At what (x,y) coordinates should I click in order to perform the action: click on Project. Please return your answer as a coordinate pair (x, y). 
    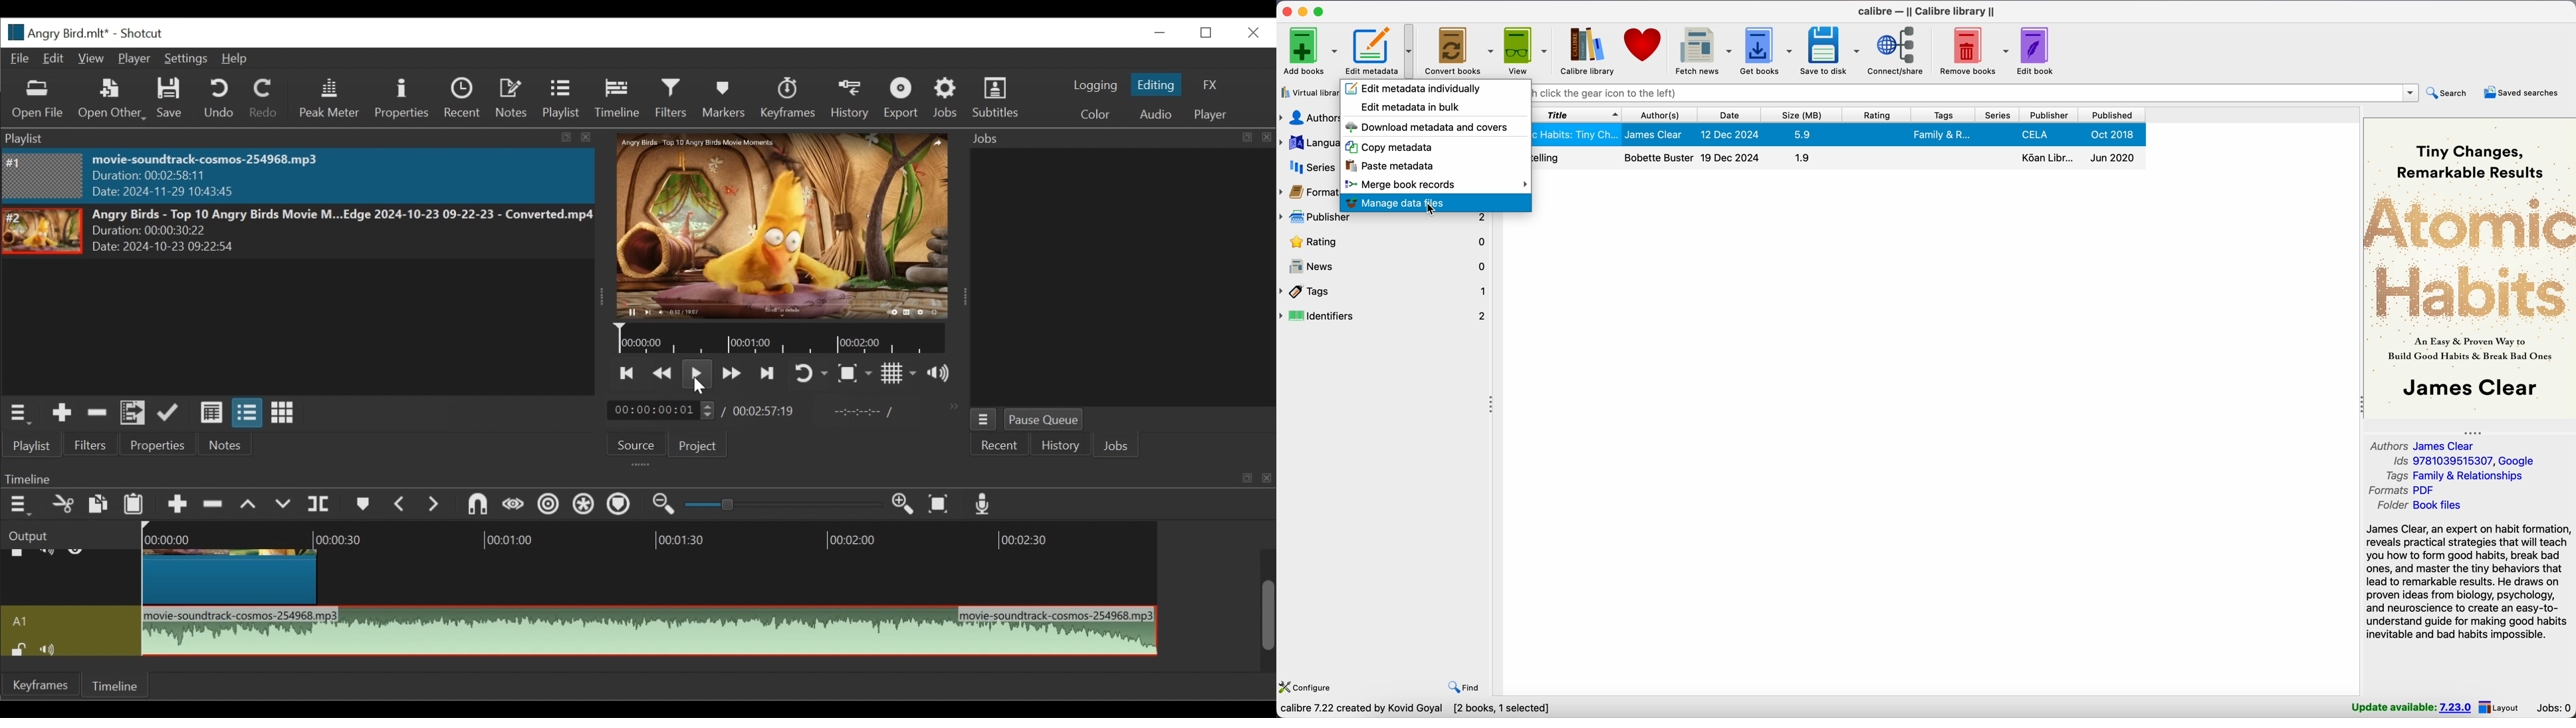
    Looking at the image, I should click on (696, 445).